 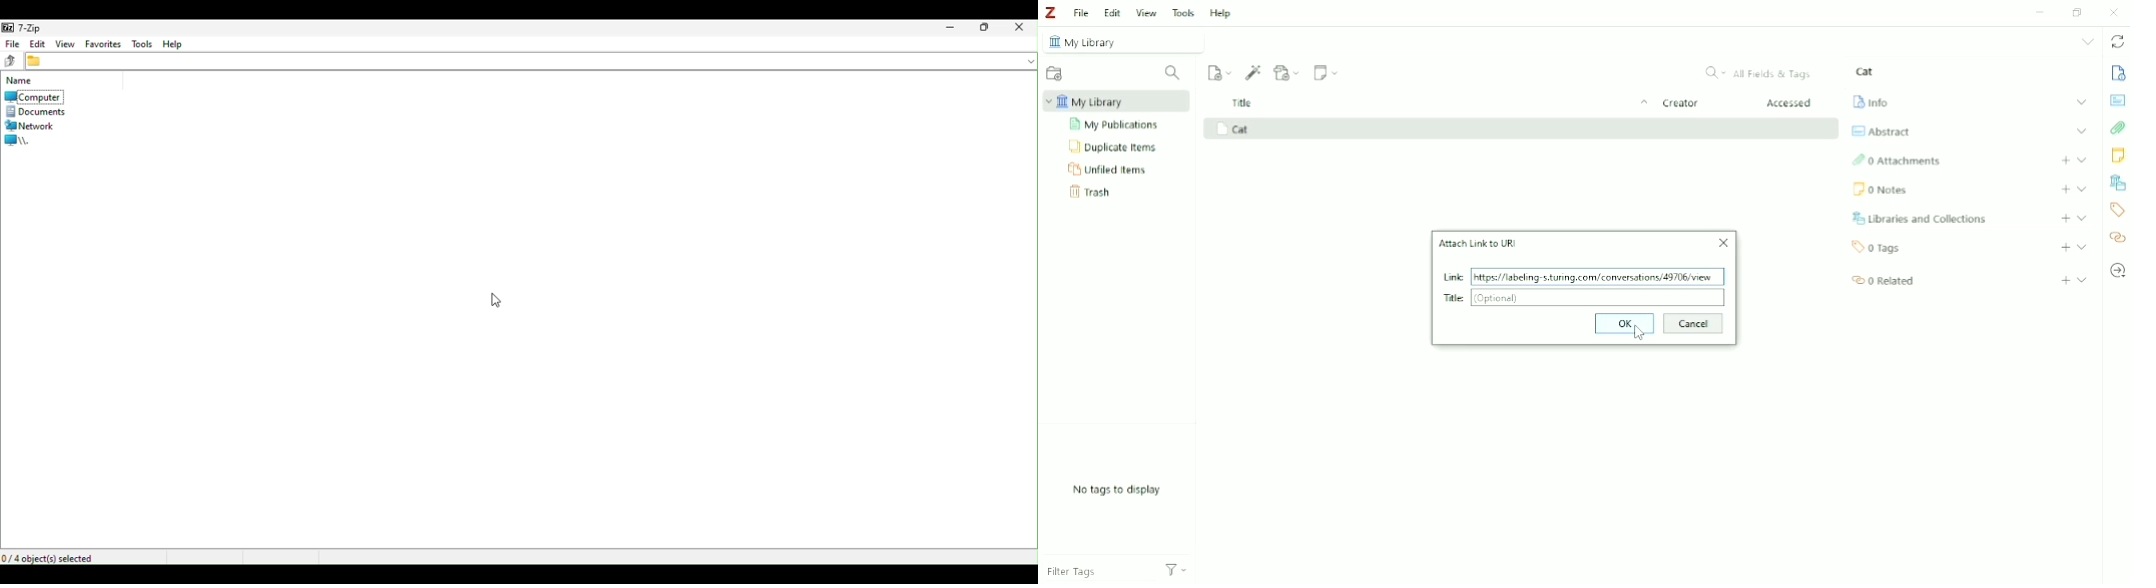 I want to click on Info, so click(x=1870, y=100).